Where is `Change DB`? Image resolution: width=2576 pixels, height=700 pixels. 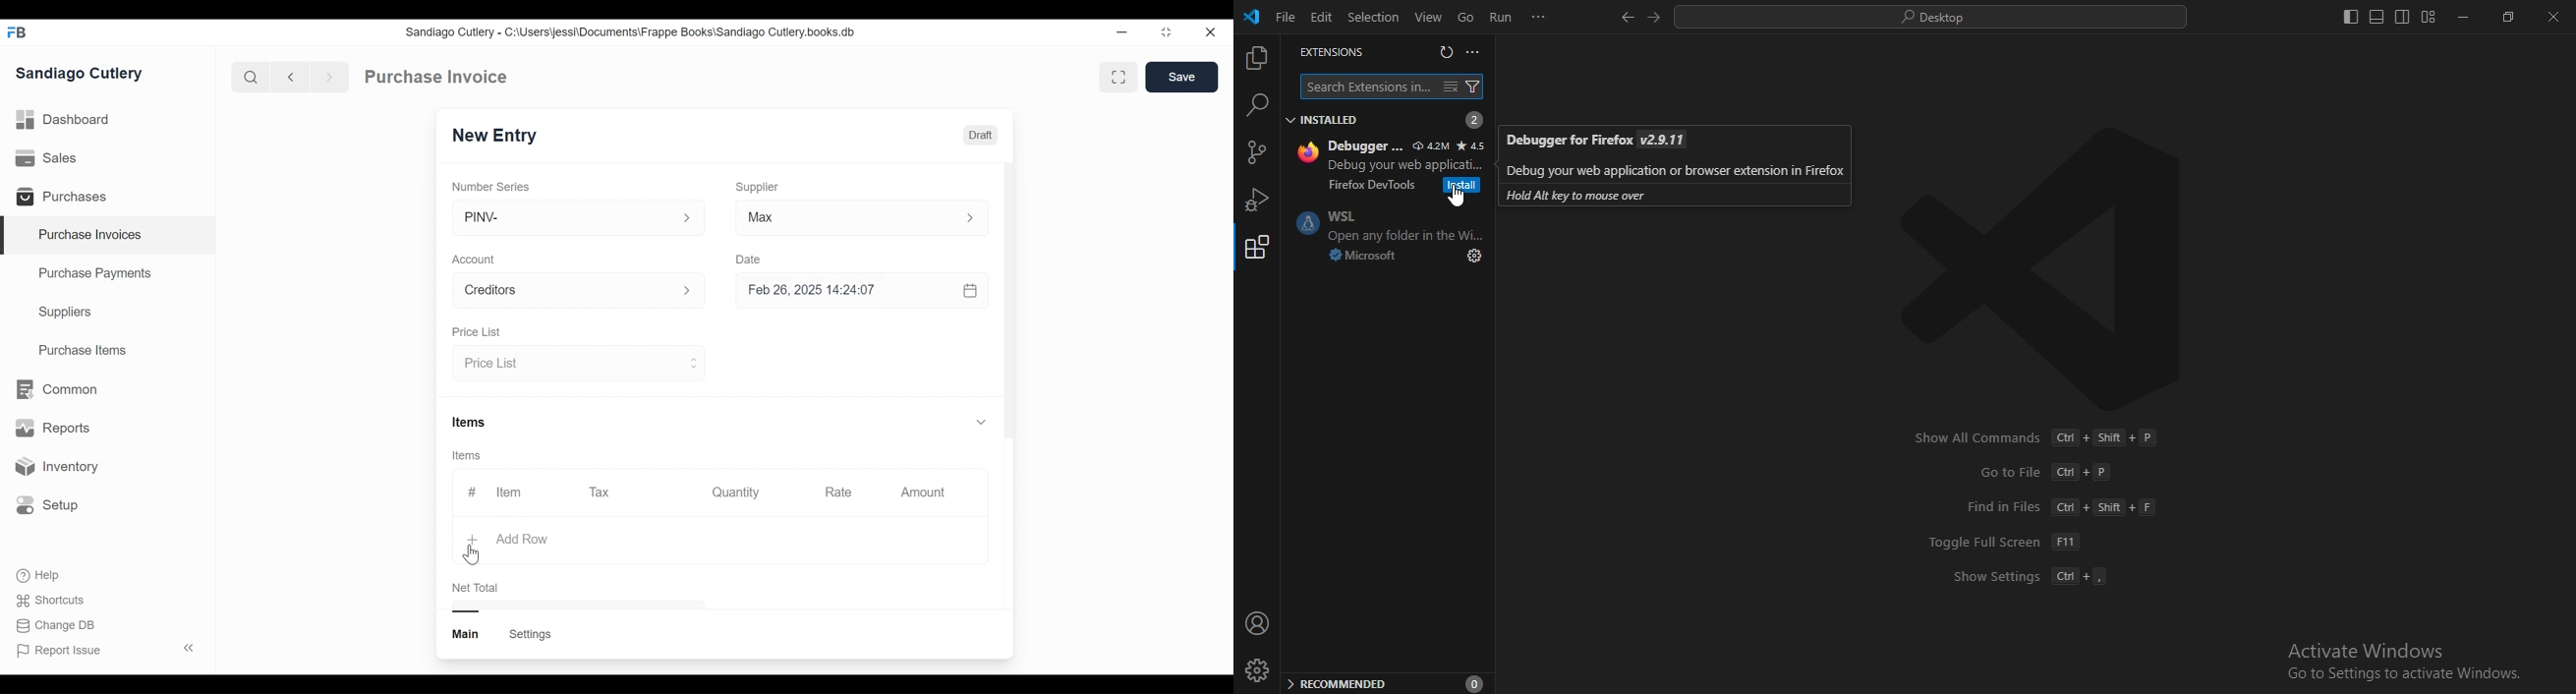 Change DB is located at coordinates (58, 626).